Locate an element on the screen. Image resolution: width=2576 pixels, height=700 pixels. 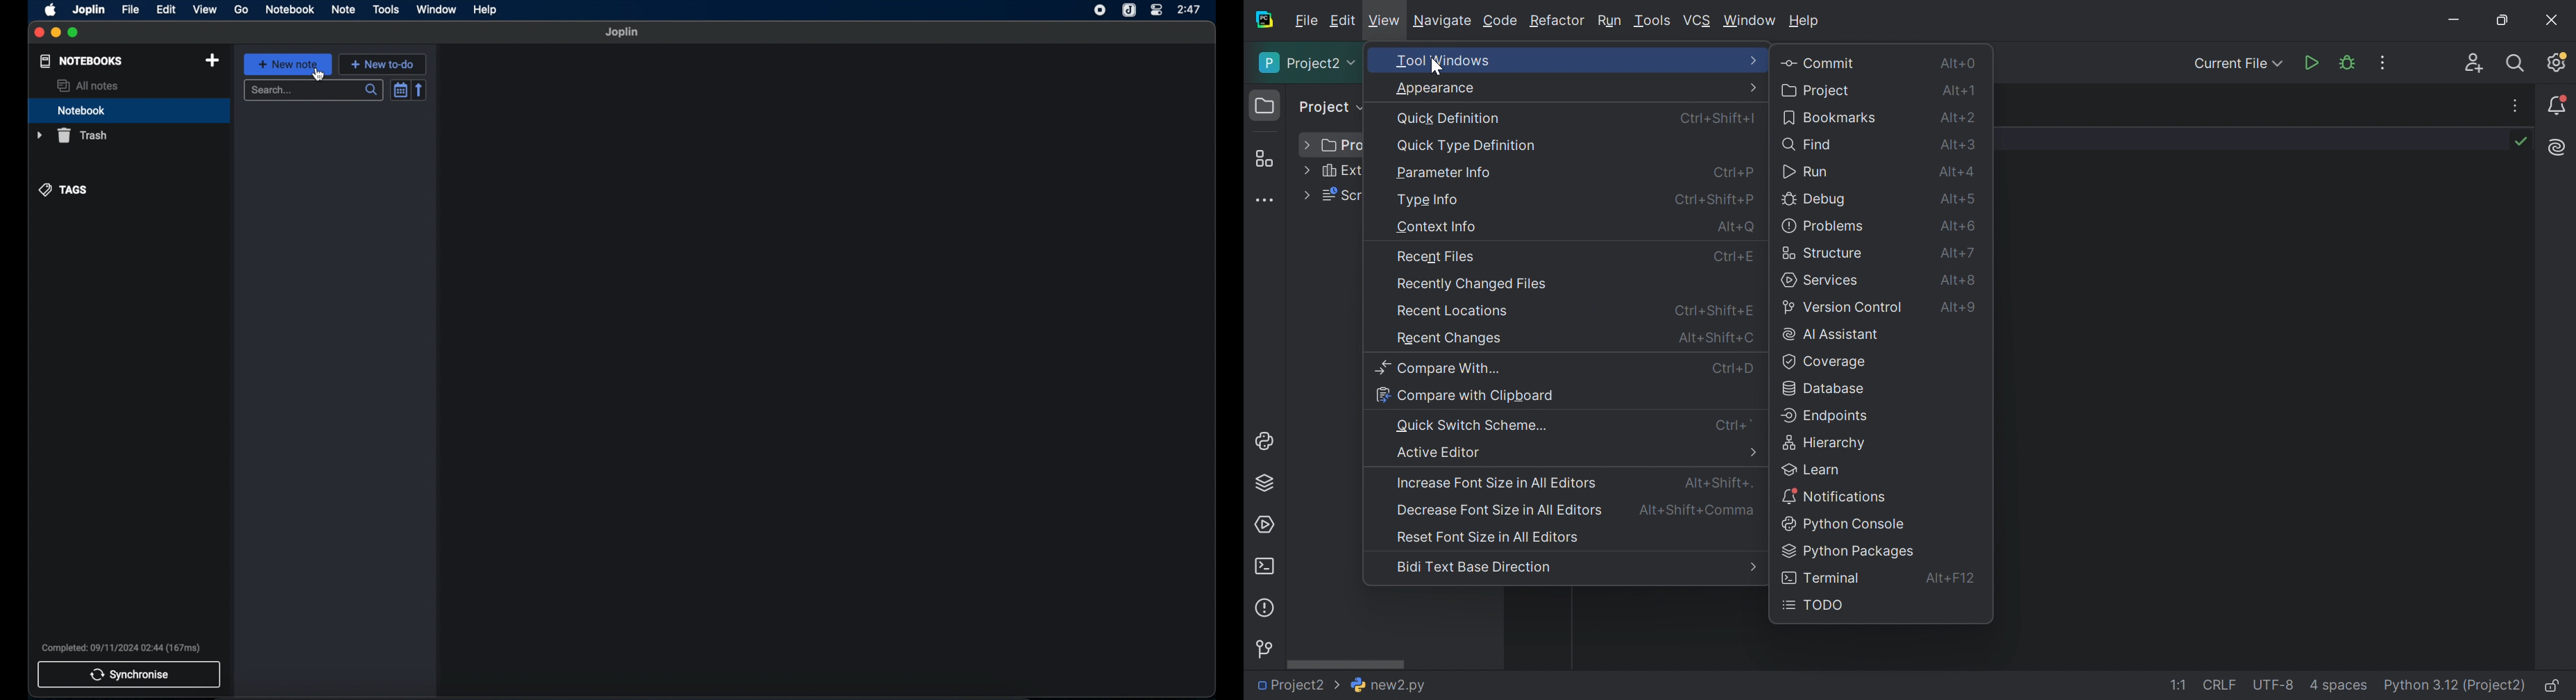
screen recorder icon is located at coordinates (1100, 10).